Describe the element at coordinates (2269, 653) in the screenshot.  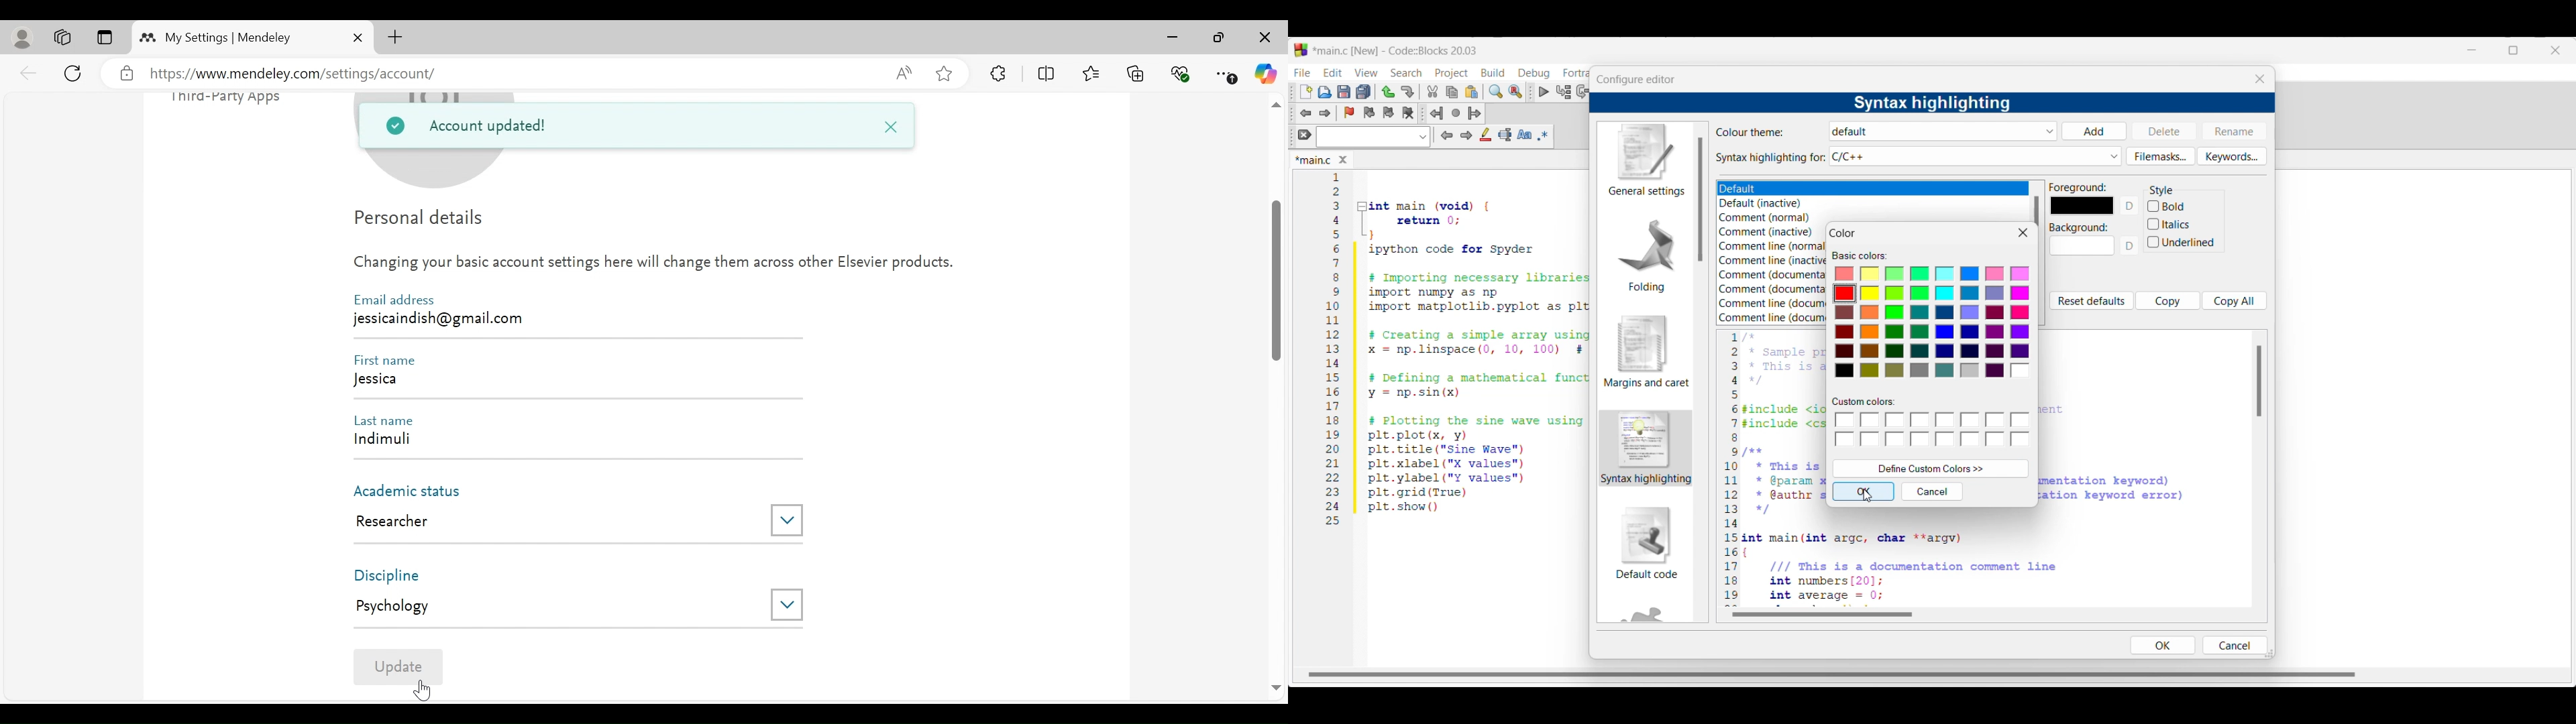
I see `Change dimension` at that location.